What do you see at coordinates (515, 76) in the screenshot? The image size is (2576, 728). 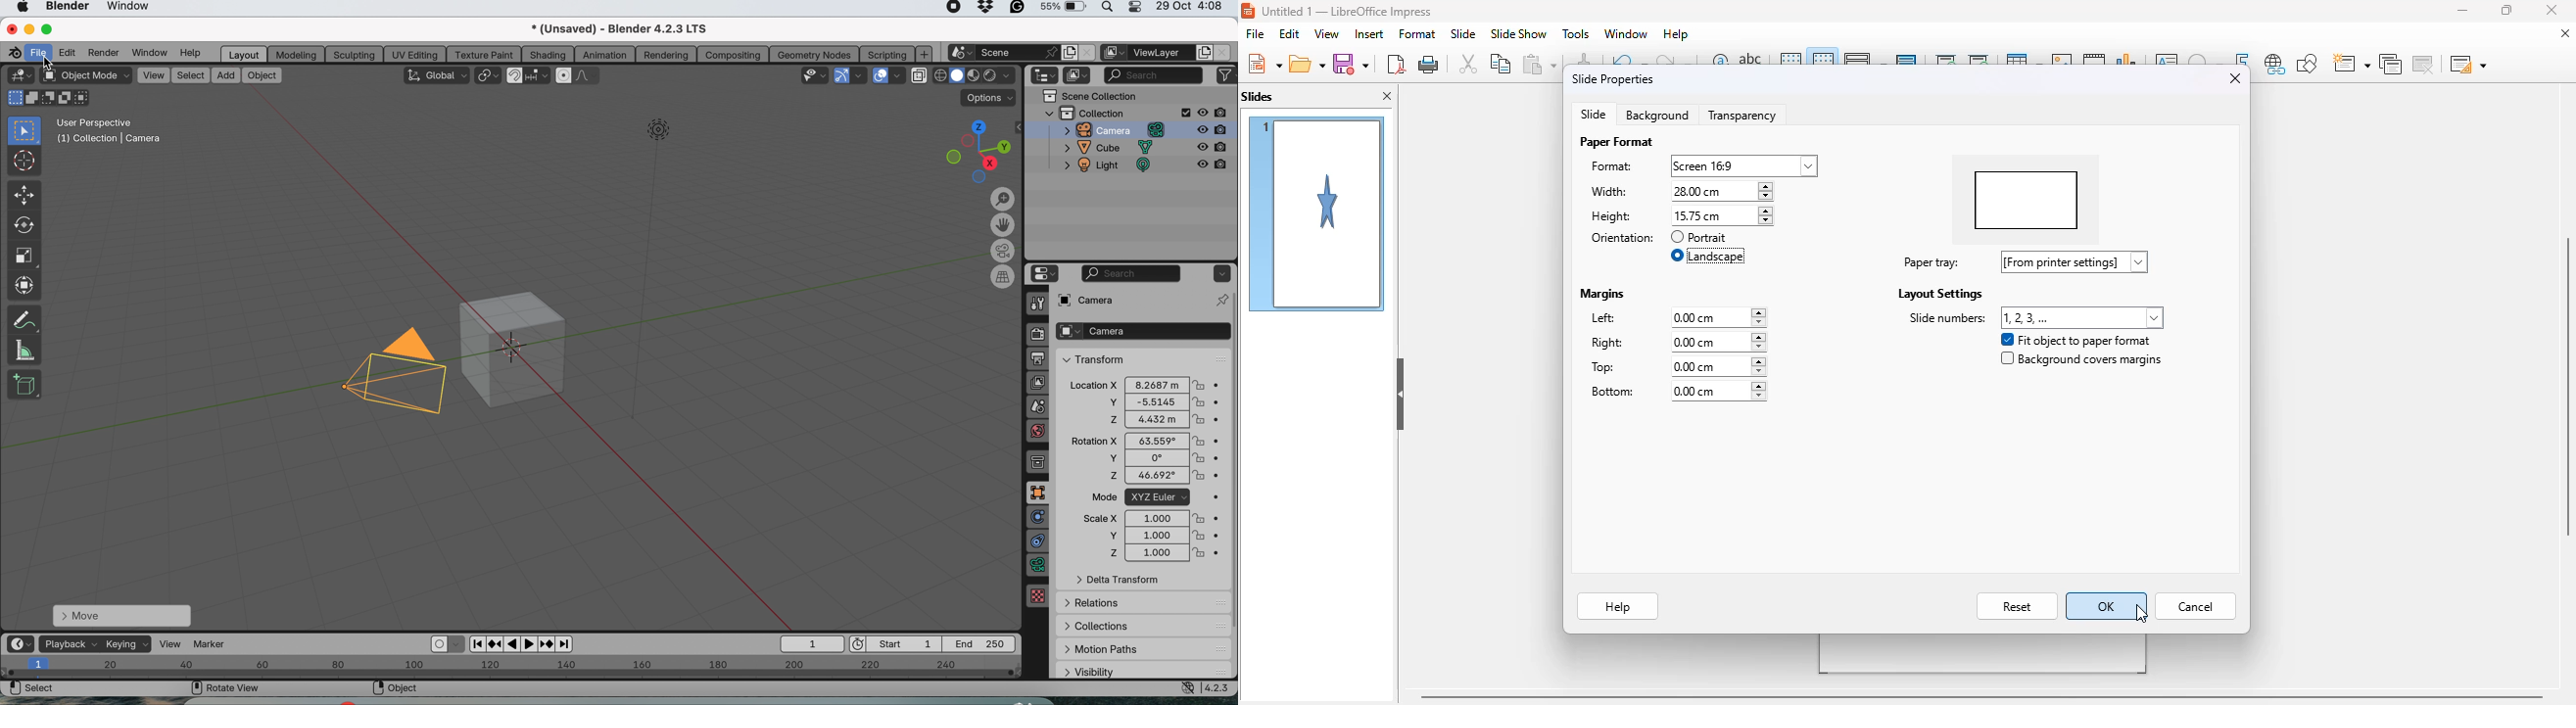 I see `snap` at bounding box center [515, 76].